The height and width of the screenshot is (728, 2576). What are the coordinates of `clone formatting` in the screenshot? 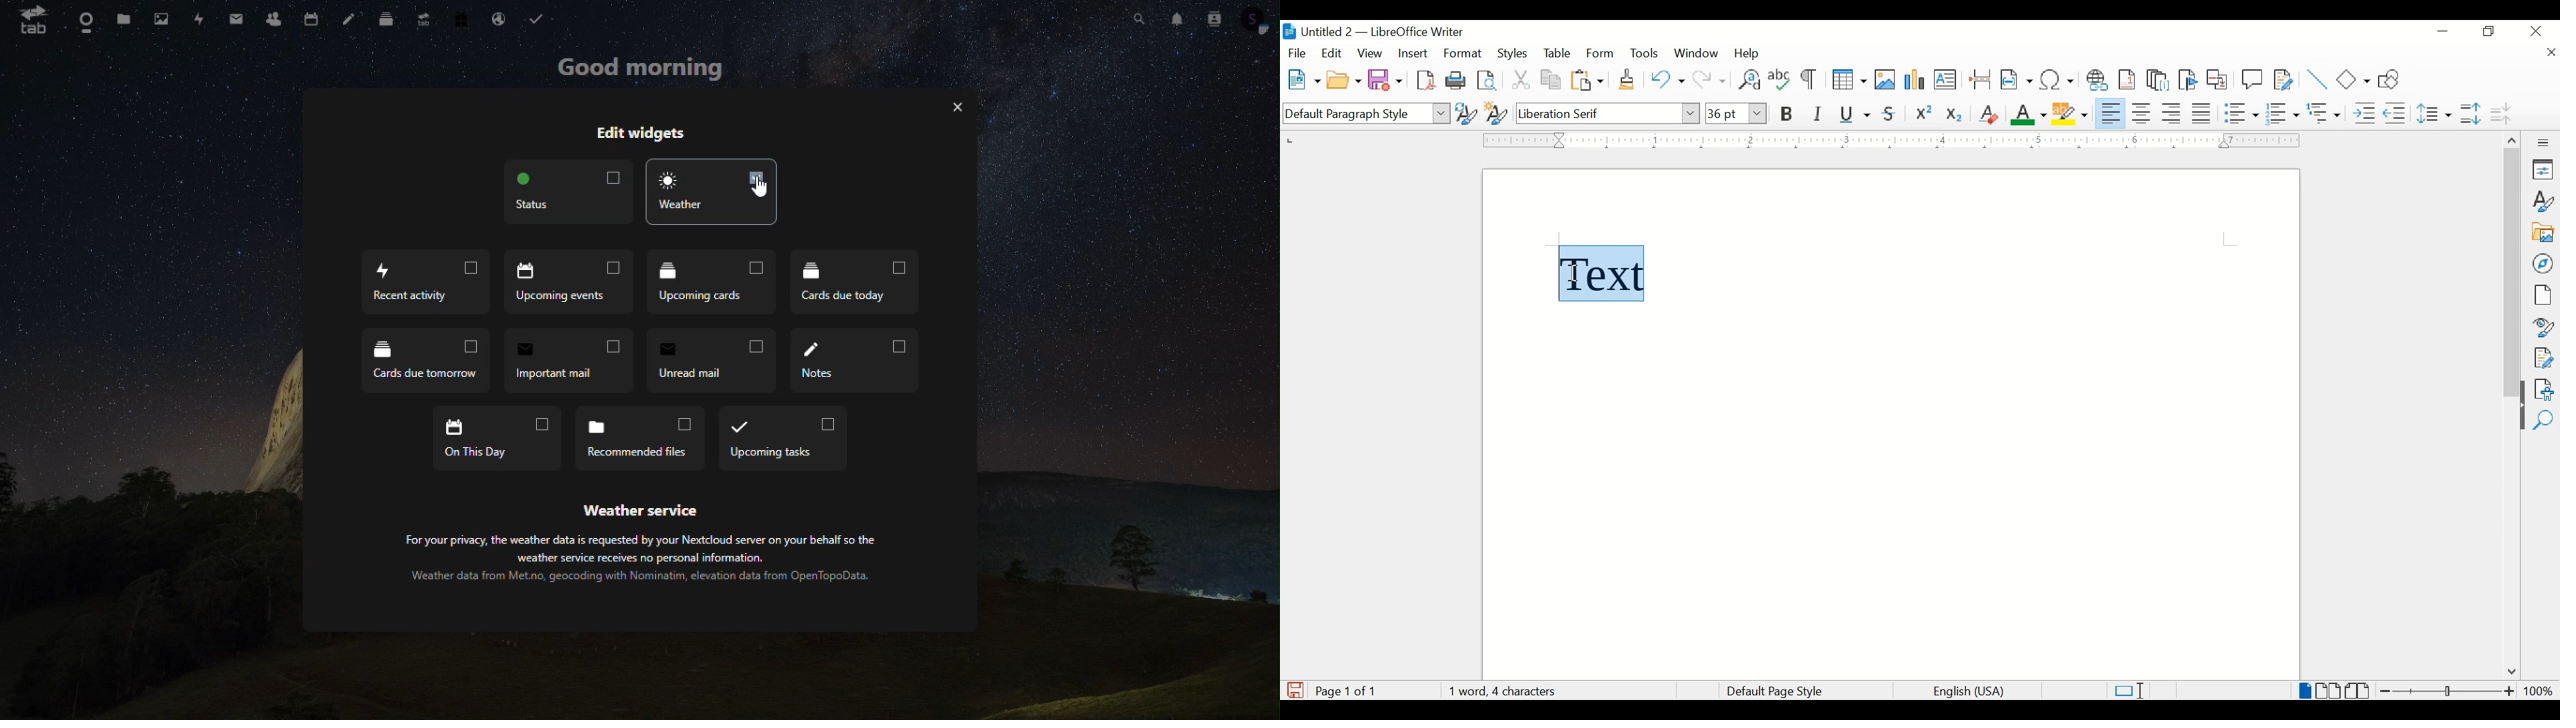 It's located at (1628, 80).